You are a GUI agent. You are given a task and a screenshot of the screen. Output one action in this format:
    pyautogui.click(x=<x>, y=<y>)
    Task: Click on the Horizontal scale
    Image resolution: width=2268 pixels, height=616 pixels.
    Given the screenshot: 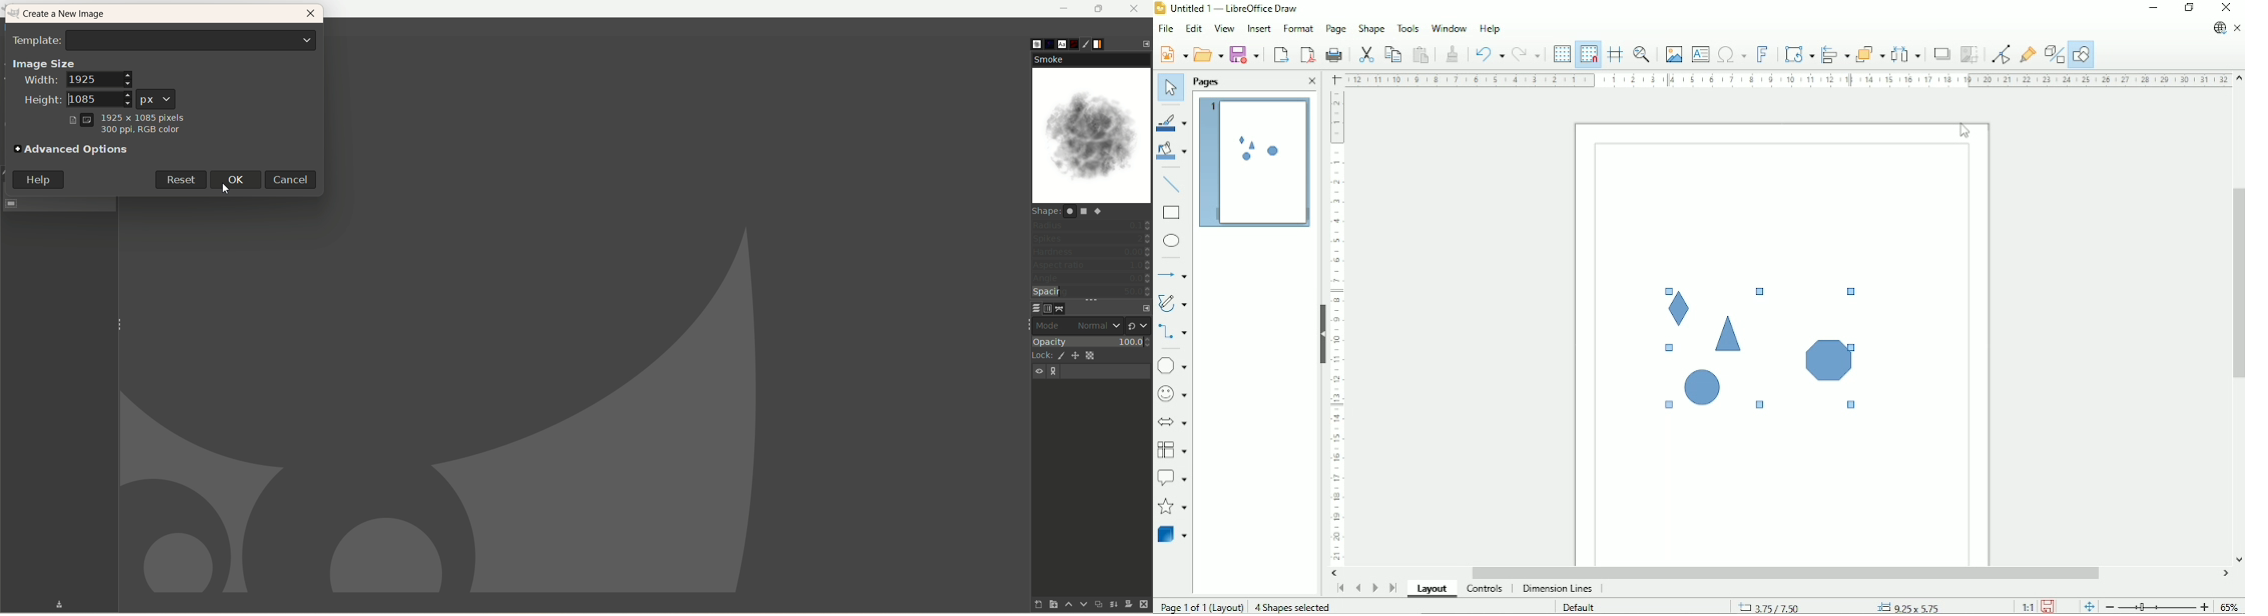 What is the action you would take?
    pyautogui.click(x=1787, y=79)
    